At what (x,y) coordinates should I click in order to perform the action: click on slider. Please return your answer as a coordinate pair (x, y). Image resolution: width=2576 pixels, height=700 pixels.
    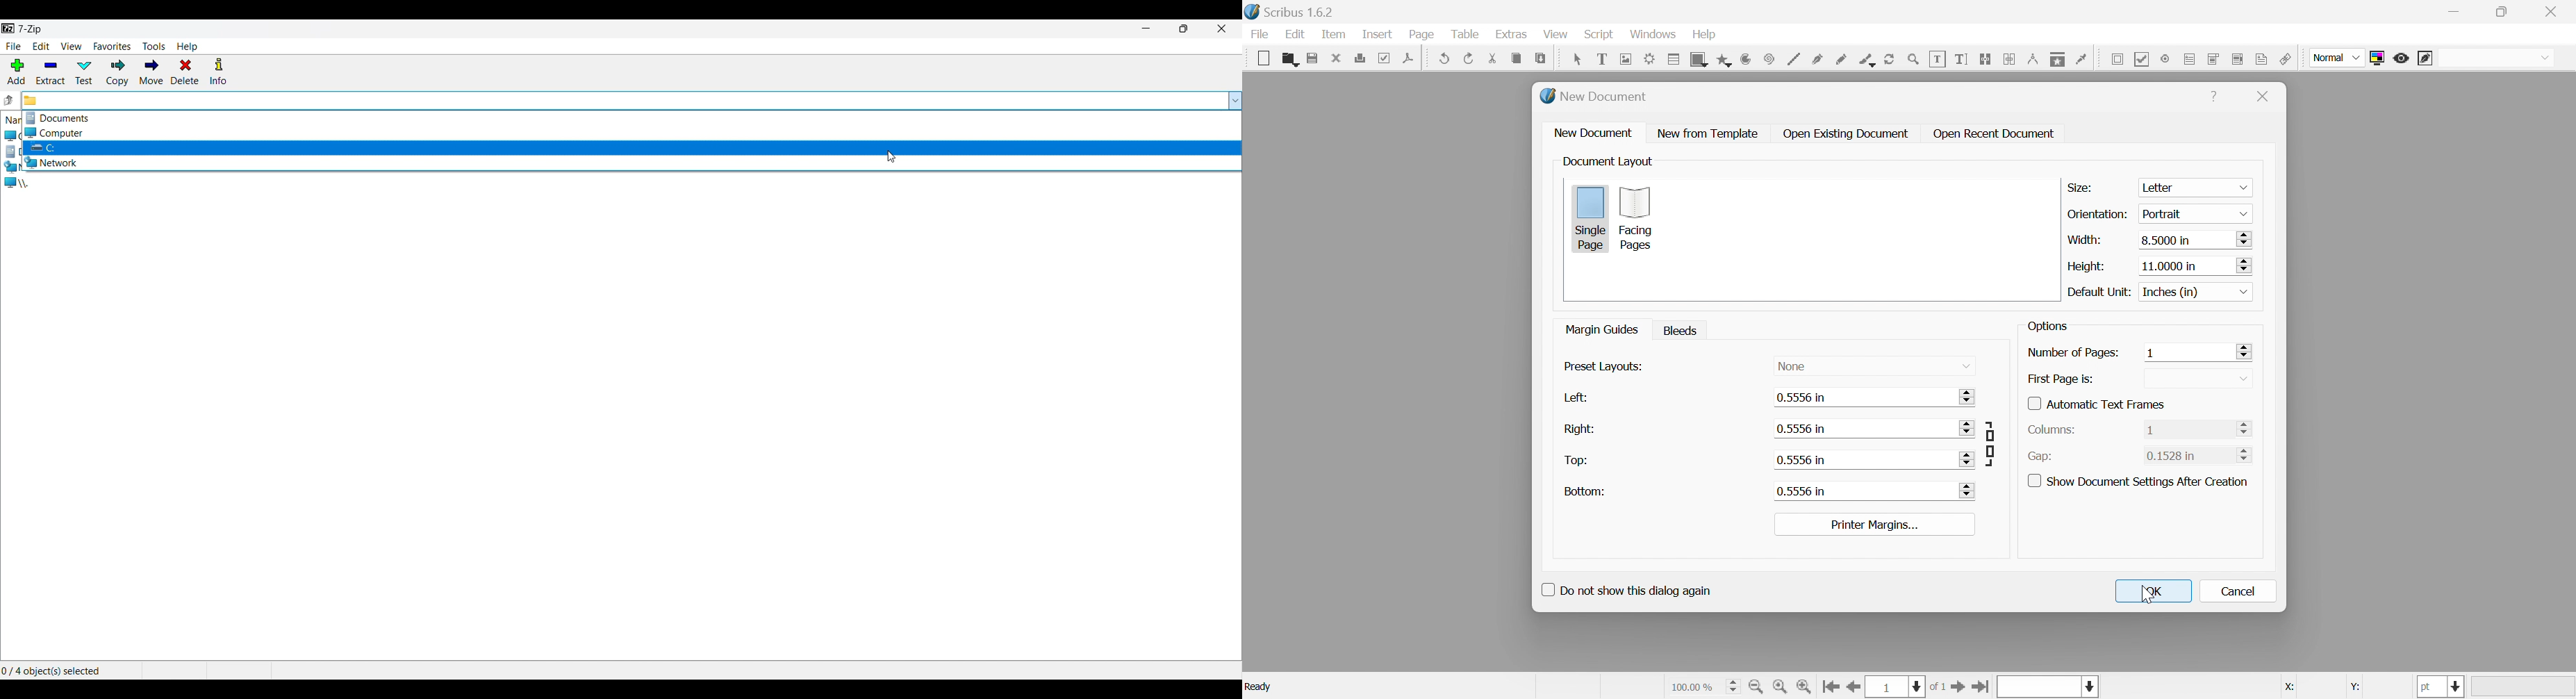
    Looking at the image, I should click on (1970, 459).